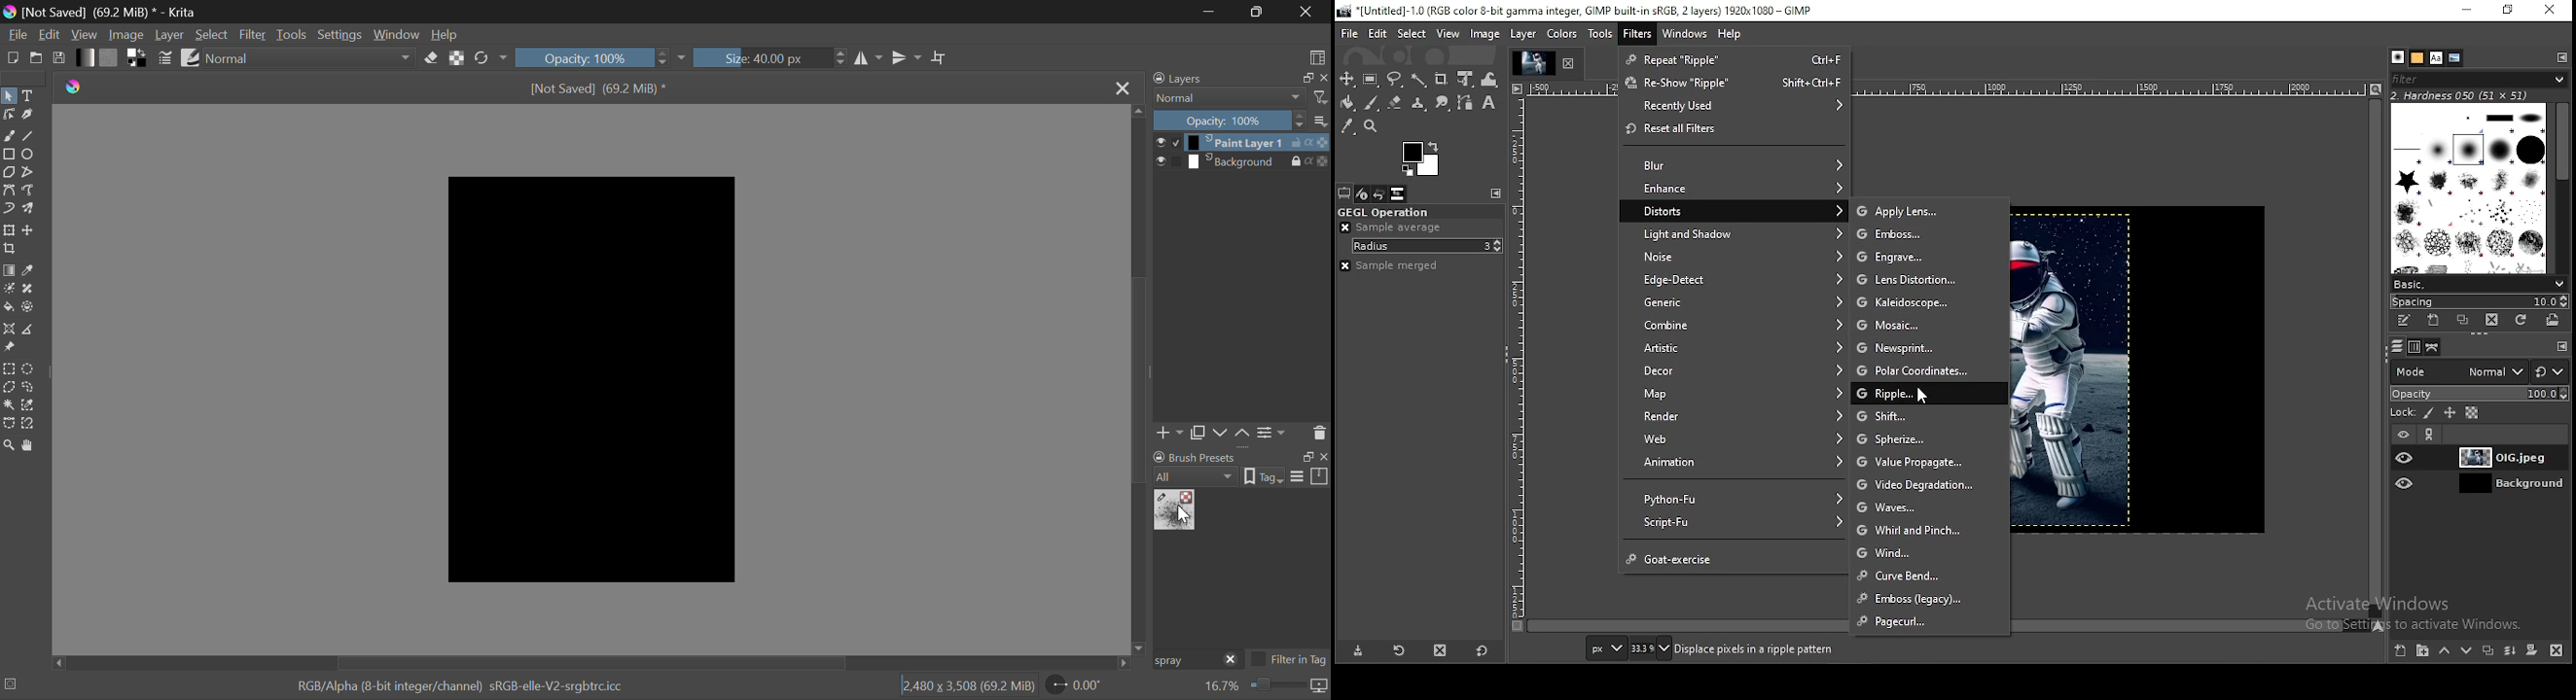 This screenshot has height=700, width=2576. Describe the element at coordinates (253, 35) in the screenshot. I see `Filter` at that location.